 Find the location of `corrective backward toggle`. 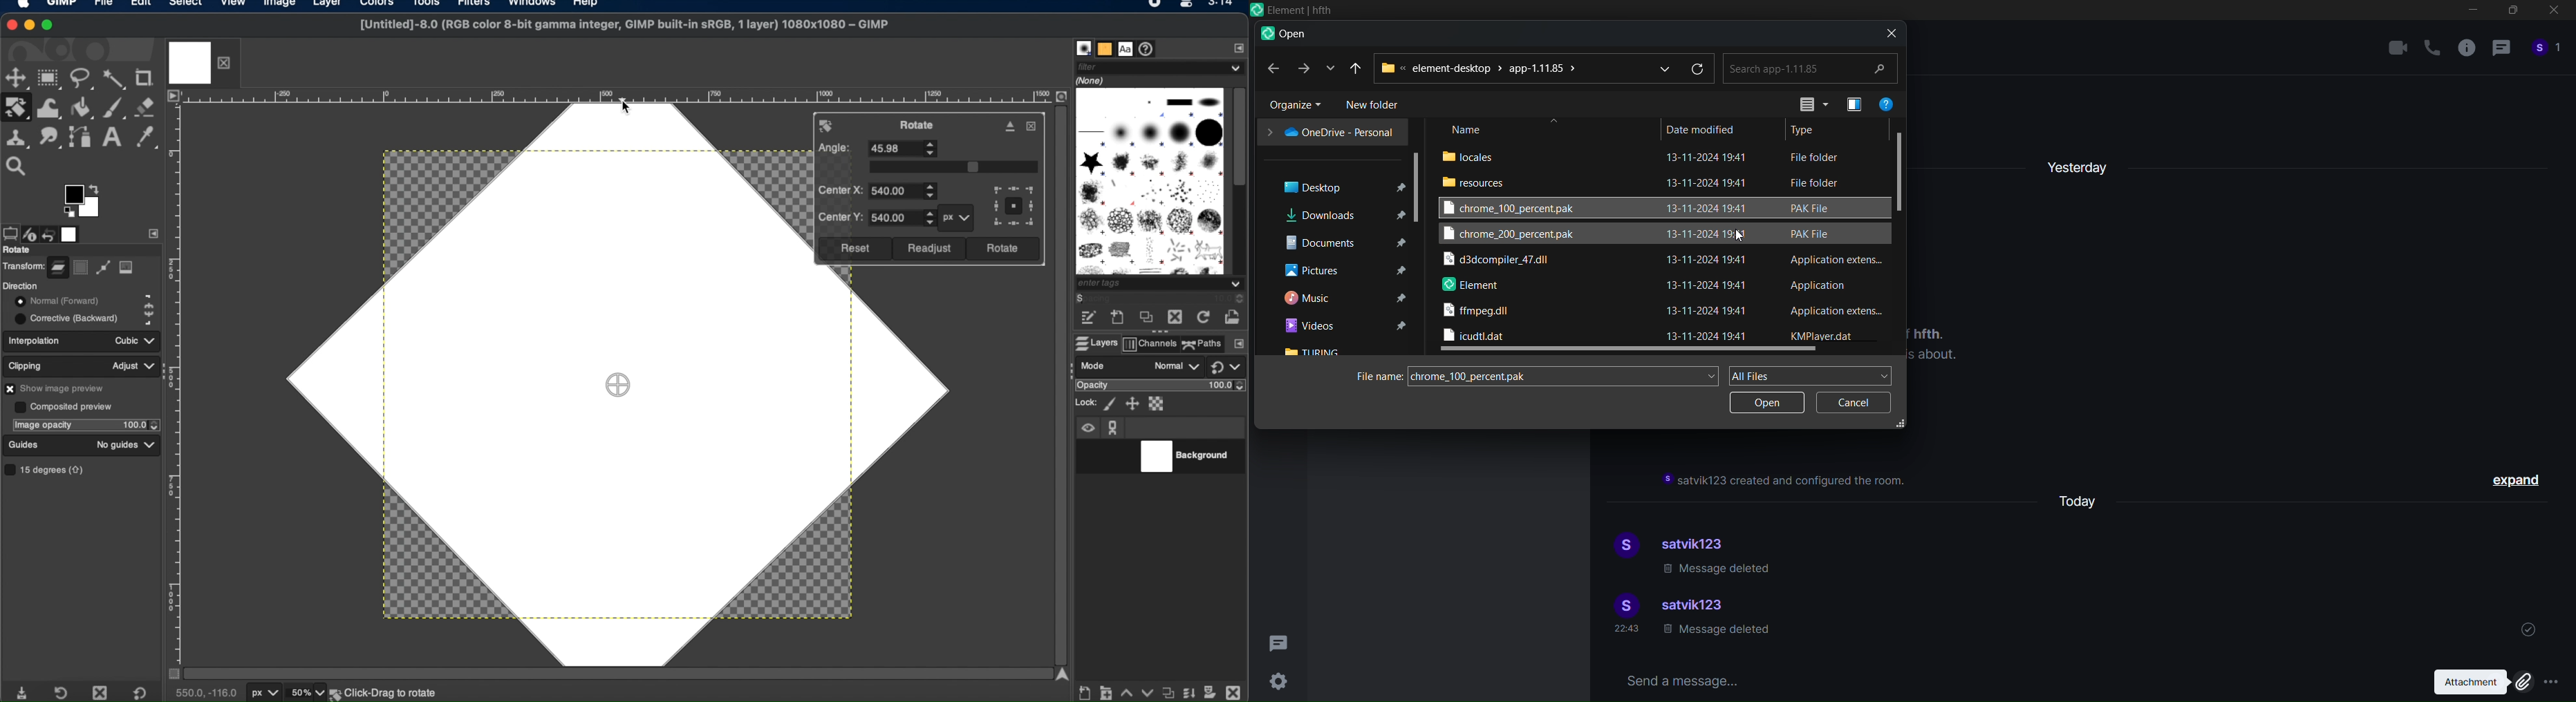

corrective backward toggle is located at coordinates (68, 318).